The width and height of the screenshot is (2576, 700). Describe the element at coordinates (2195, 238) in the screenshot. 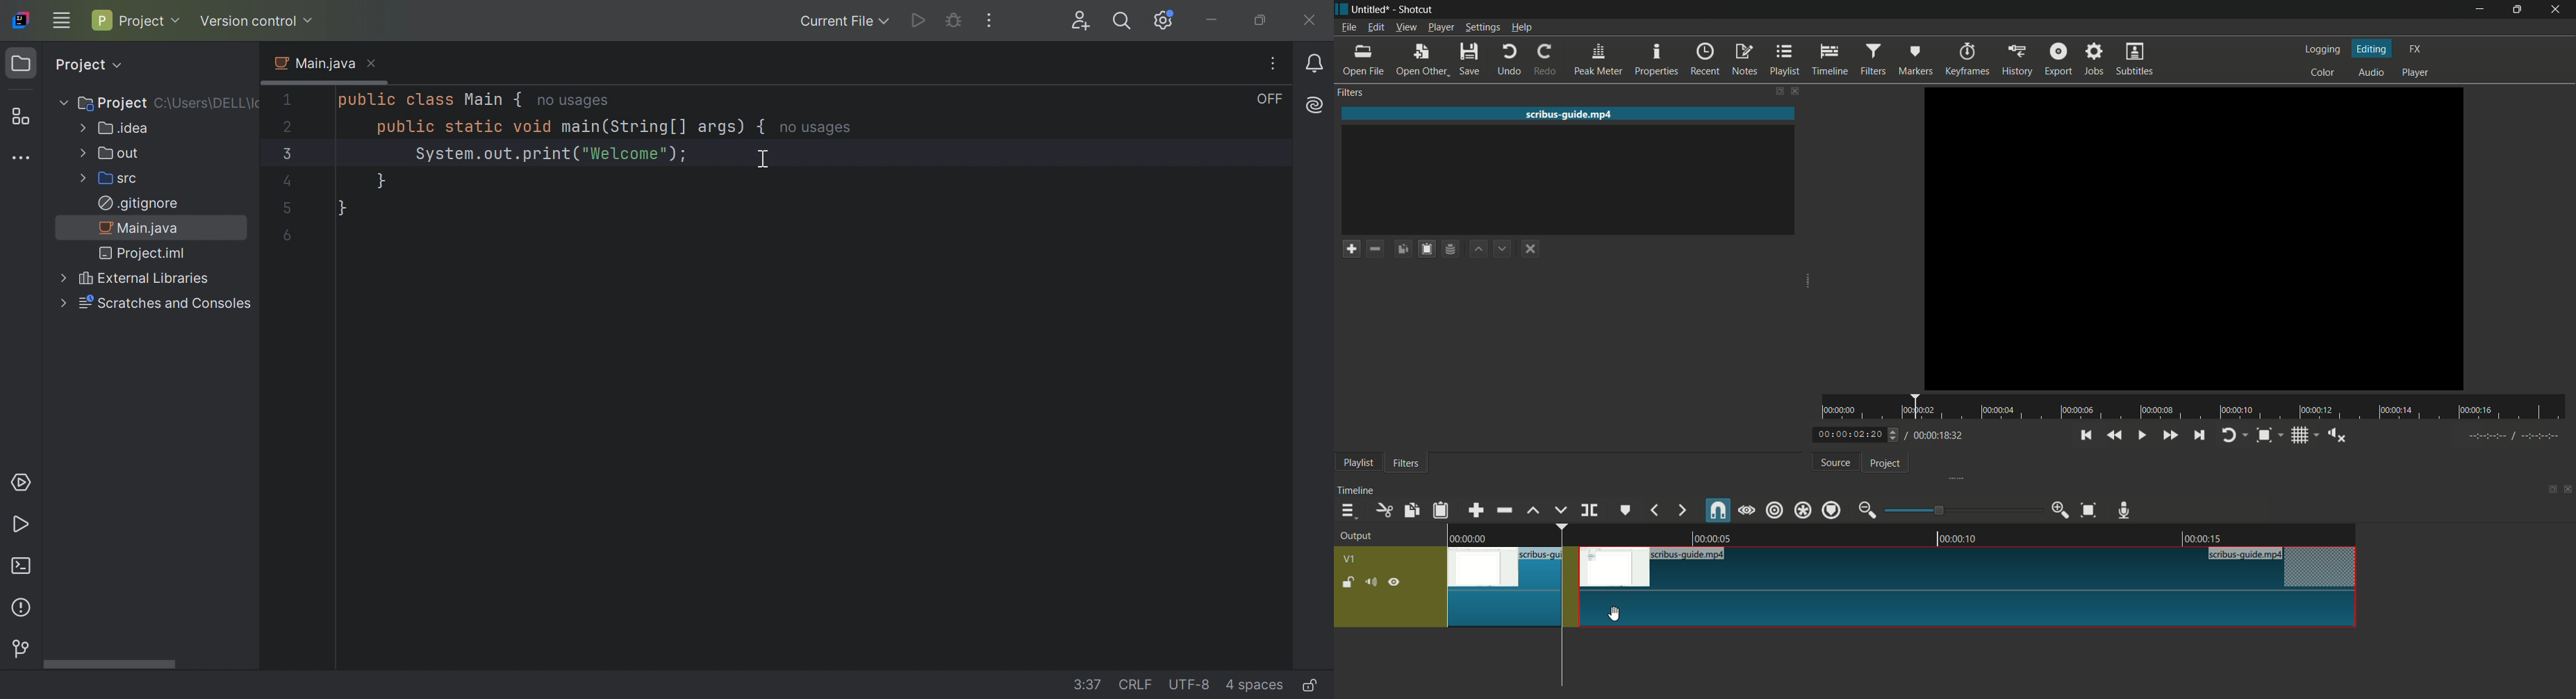

I see `imported file` at that location.